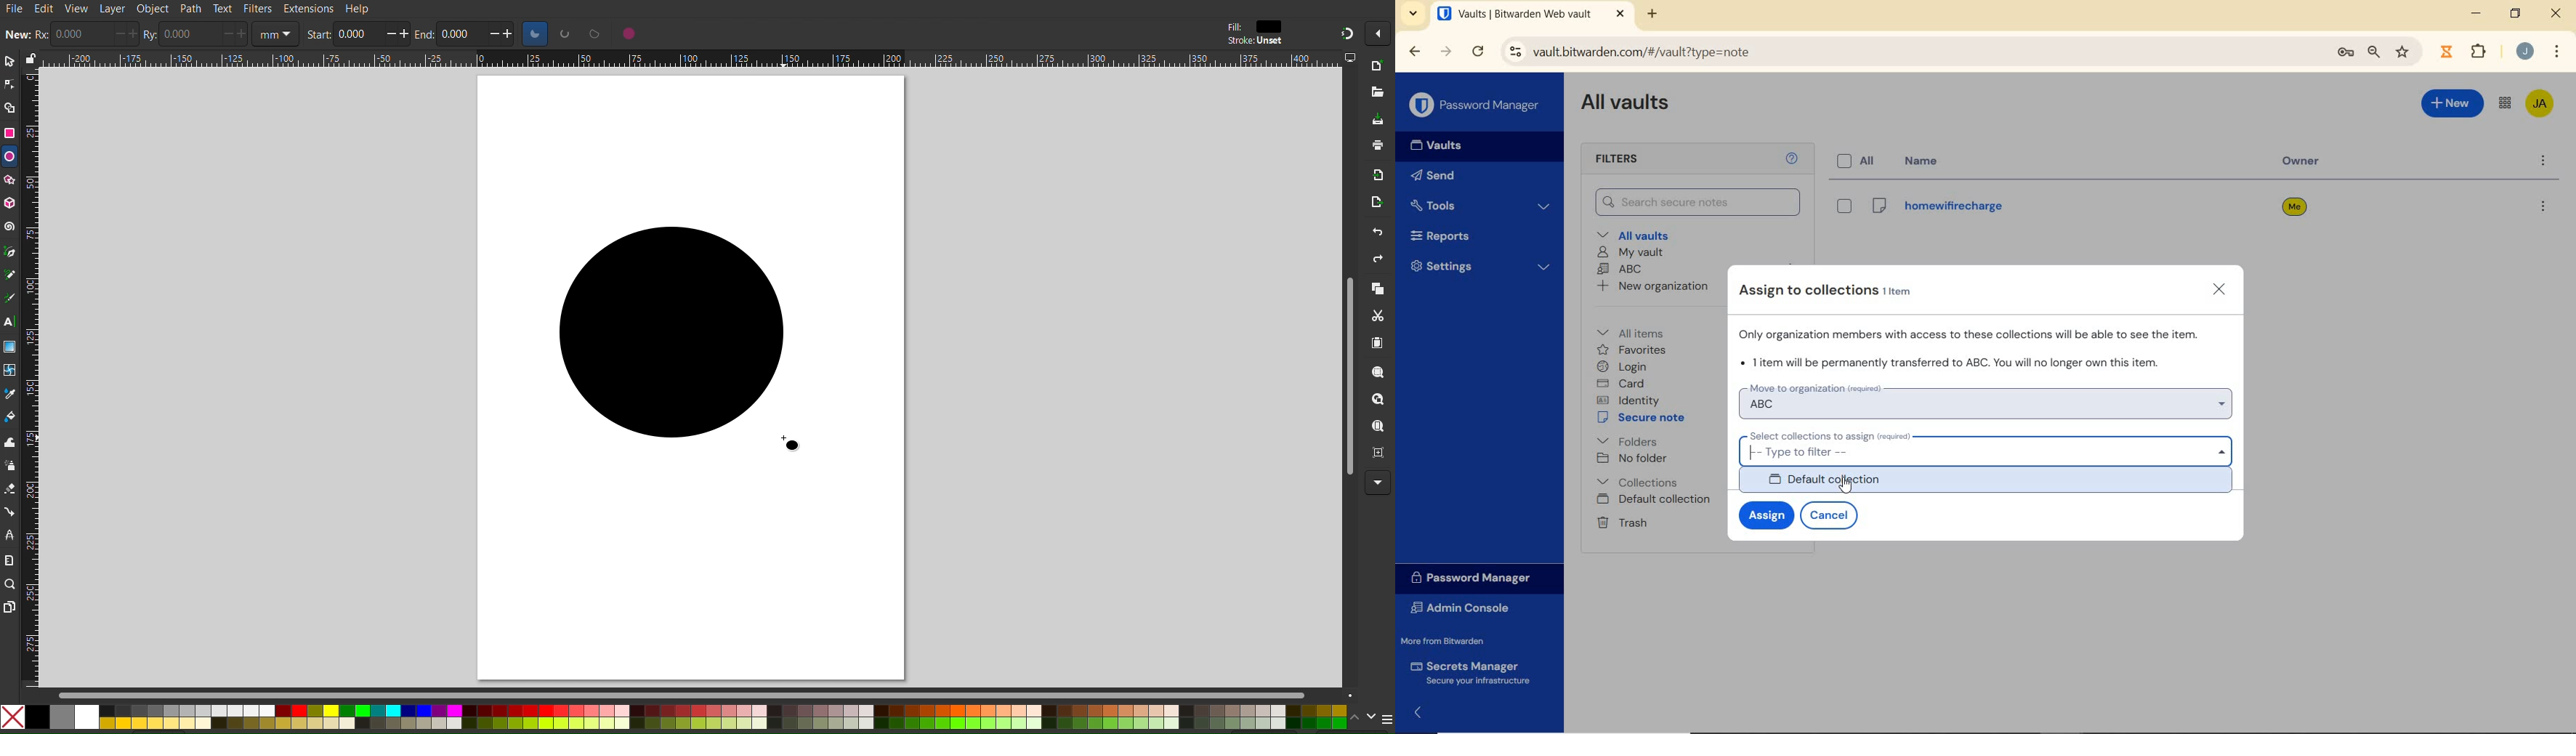 The height and width of the screenshot is (756, 2576). What do you see at coordinates (1531, 13) in the screenshot?
I see `open tab` at bounding box center [1531, 13].